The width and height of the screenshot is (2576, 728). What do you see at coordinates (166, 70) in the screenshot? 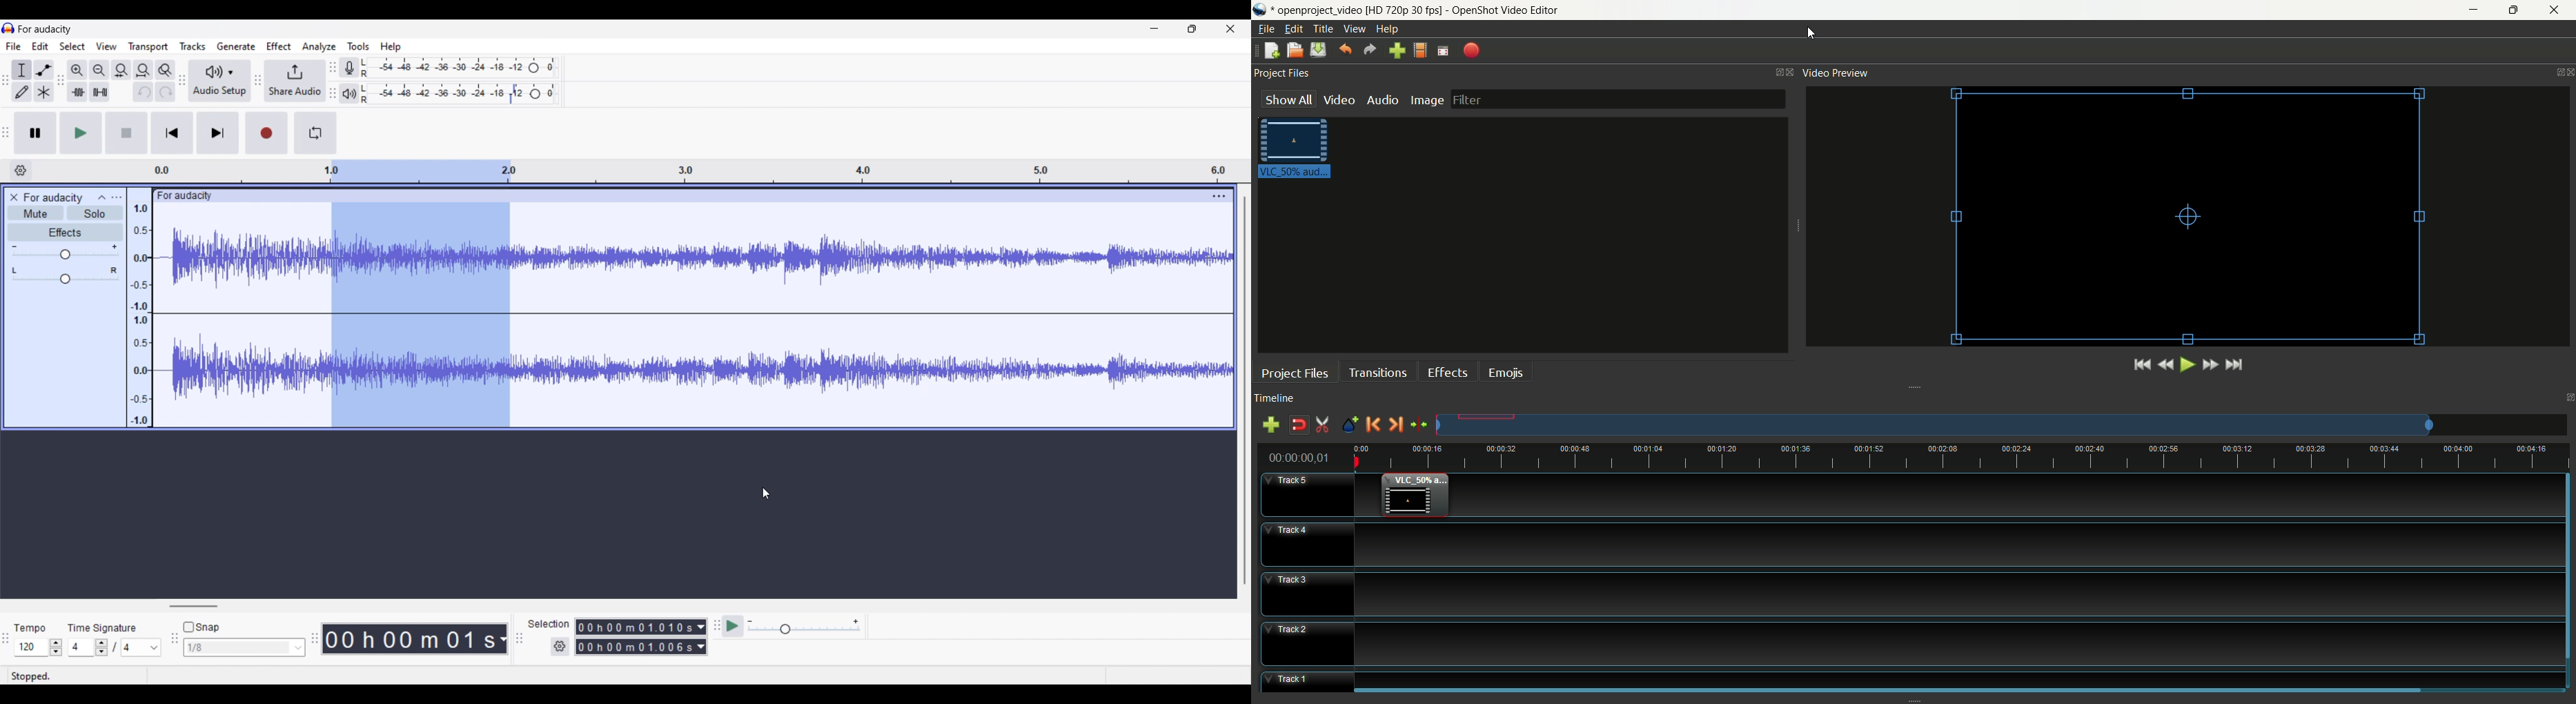
I see `Zoom toggle` at bounding box center [166, 70].